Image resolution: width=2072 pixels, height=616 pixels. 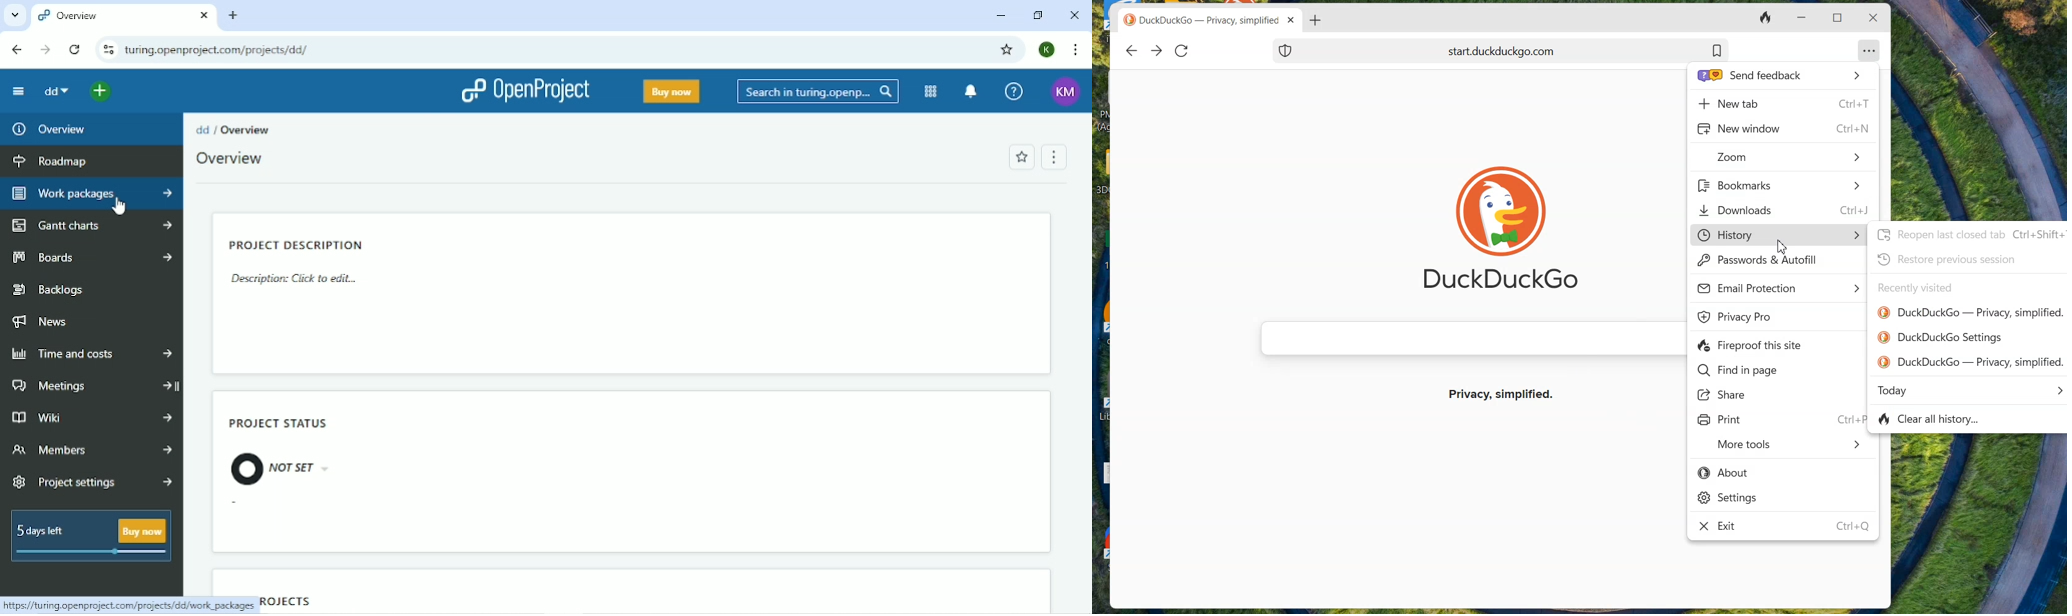 I want to click on Bookmark this tab, so click(x=1007, y=49).